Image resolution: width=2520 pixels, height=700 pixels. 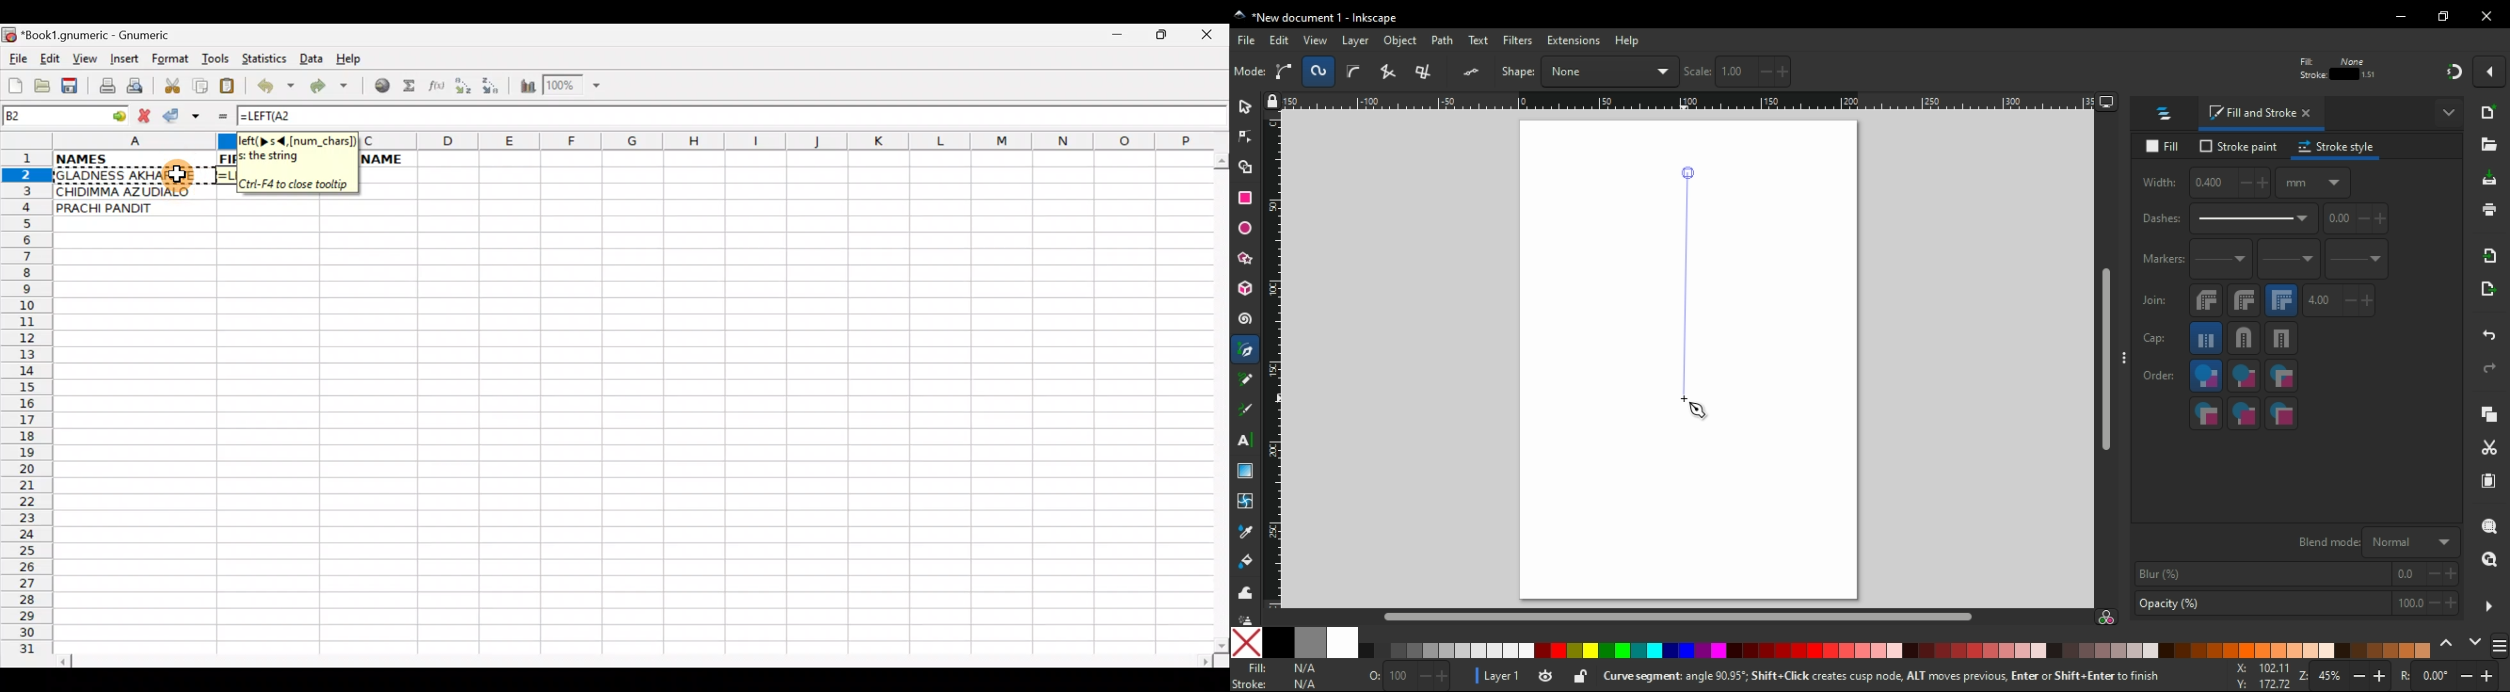 I want to click on fill, so click(x=2166, y=147).